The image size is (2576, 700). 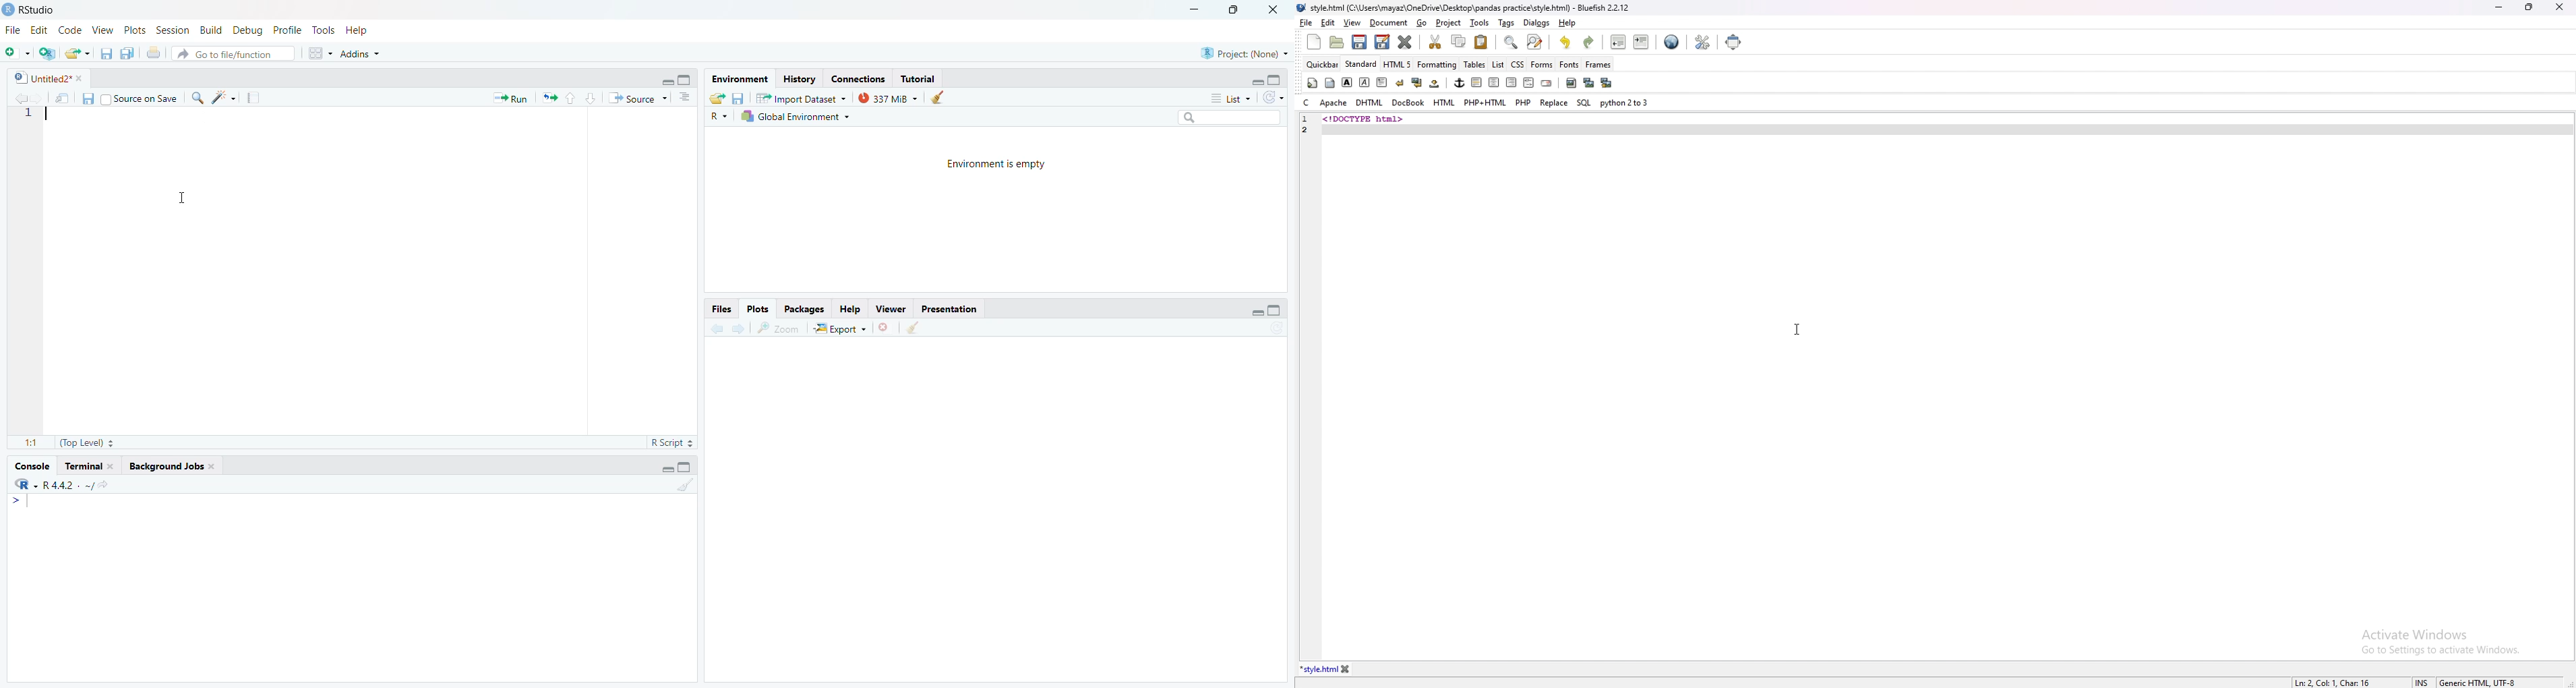 I want to click on  Addins ~, so click(x=363, y=54).